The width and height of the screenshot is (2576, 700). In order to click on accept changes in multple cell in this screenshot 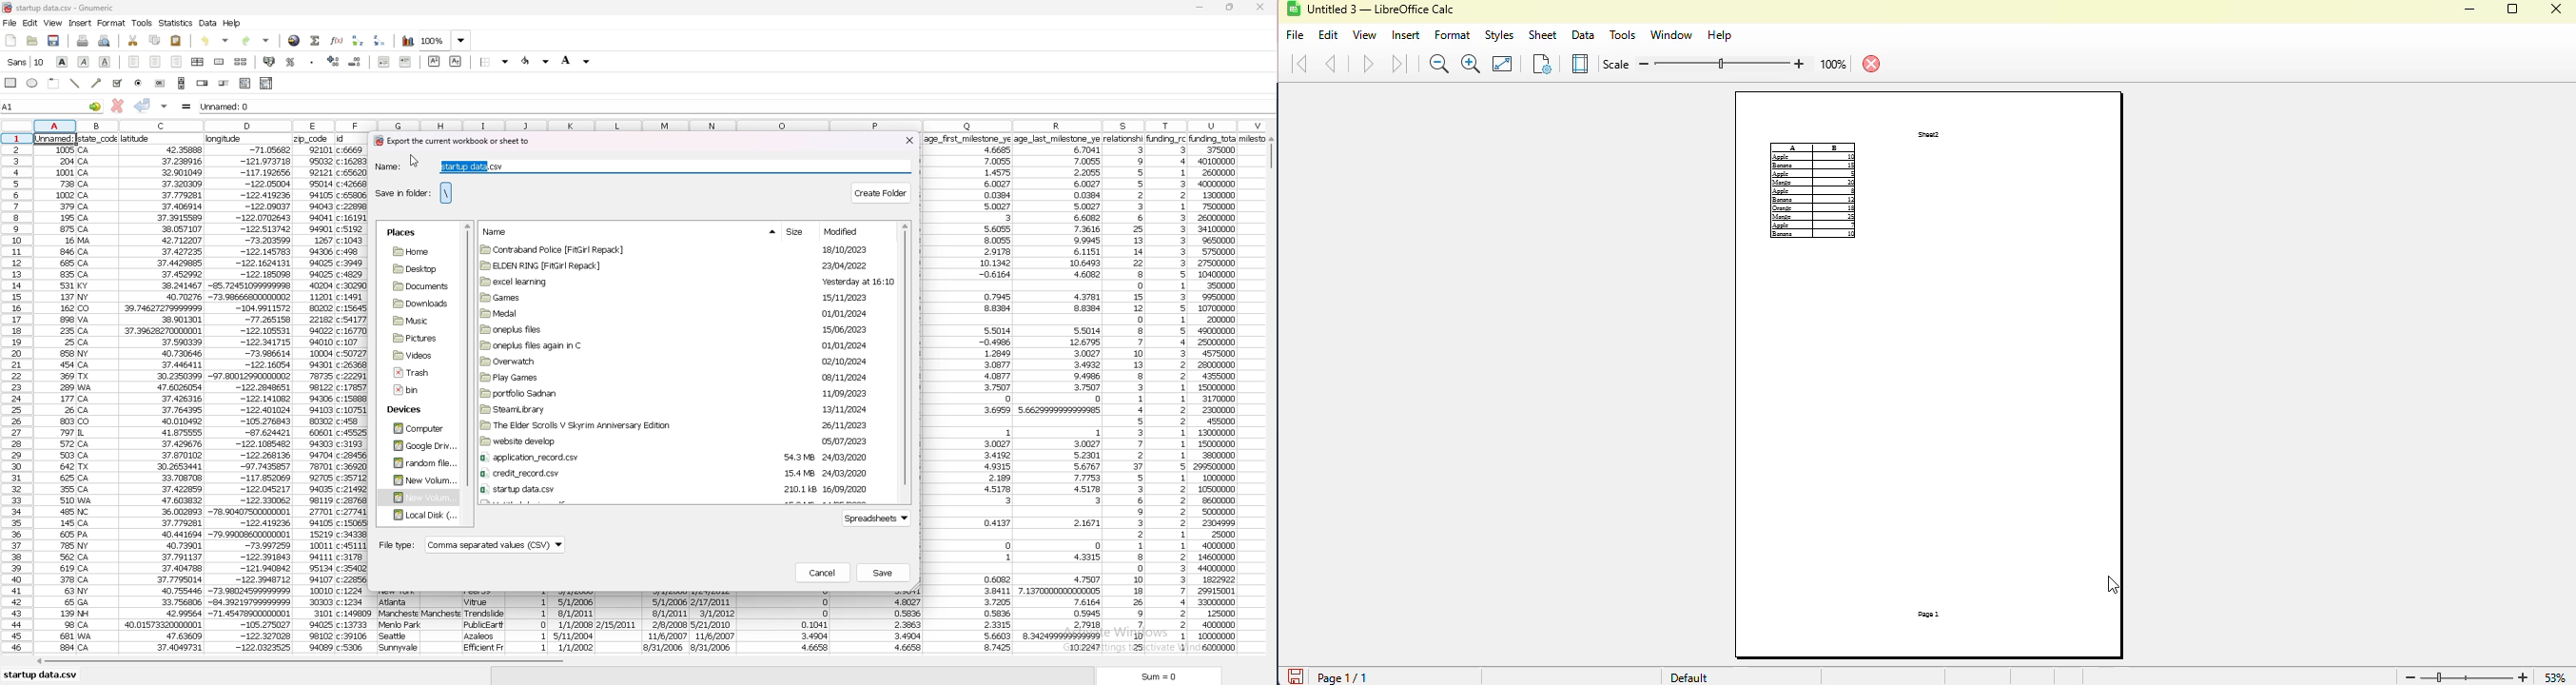, I will do `click(164, 106)`.